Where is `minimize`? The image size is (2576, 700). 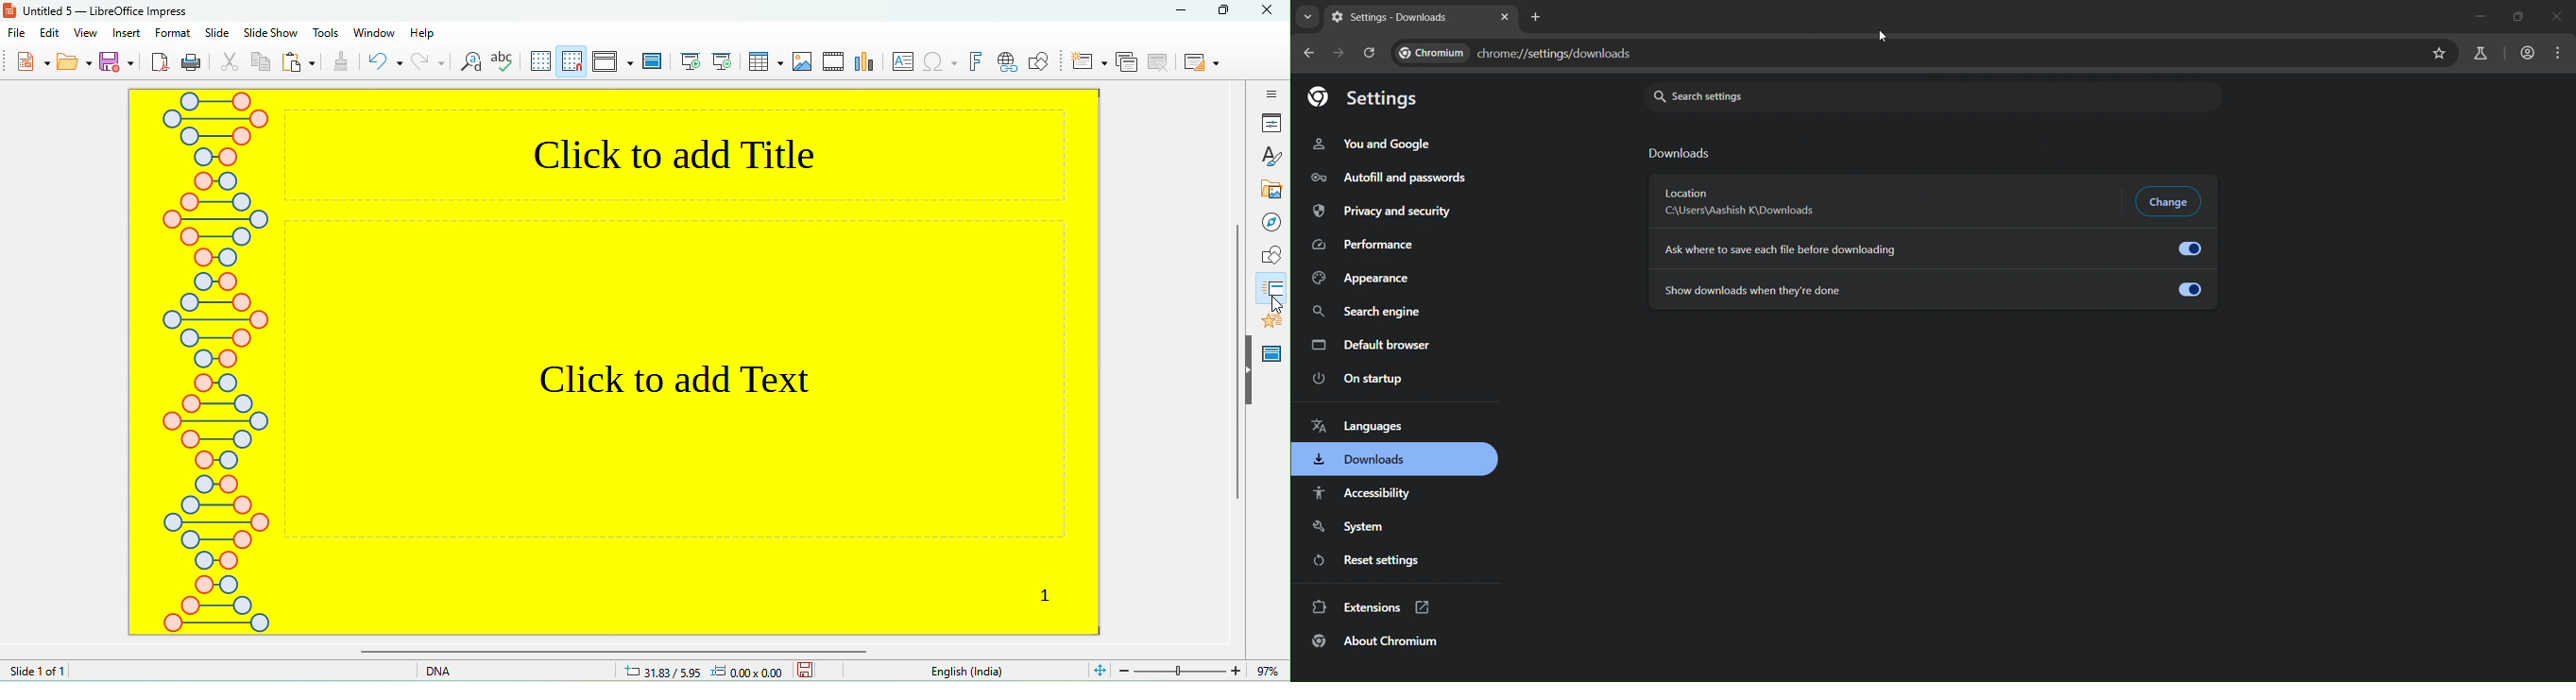
minimize is located at coordinates (2480, 17).